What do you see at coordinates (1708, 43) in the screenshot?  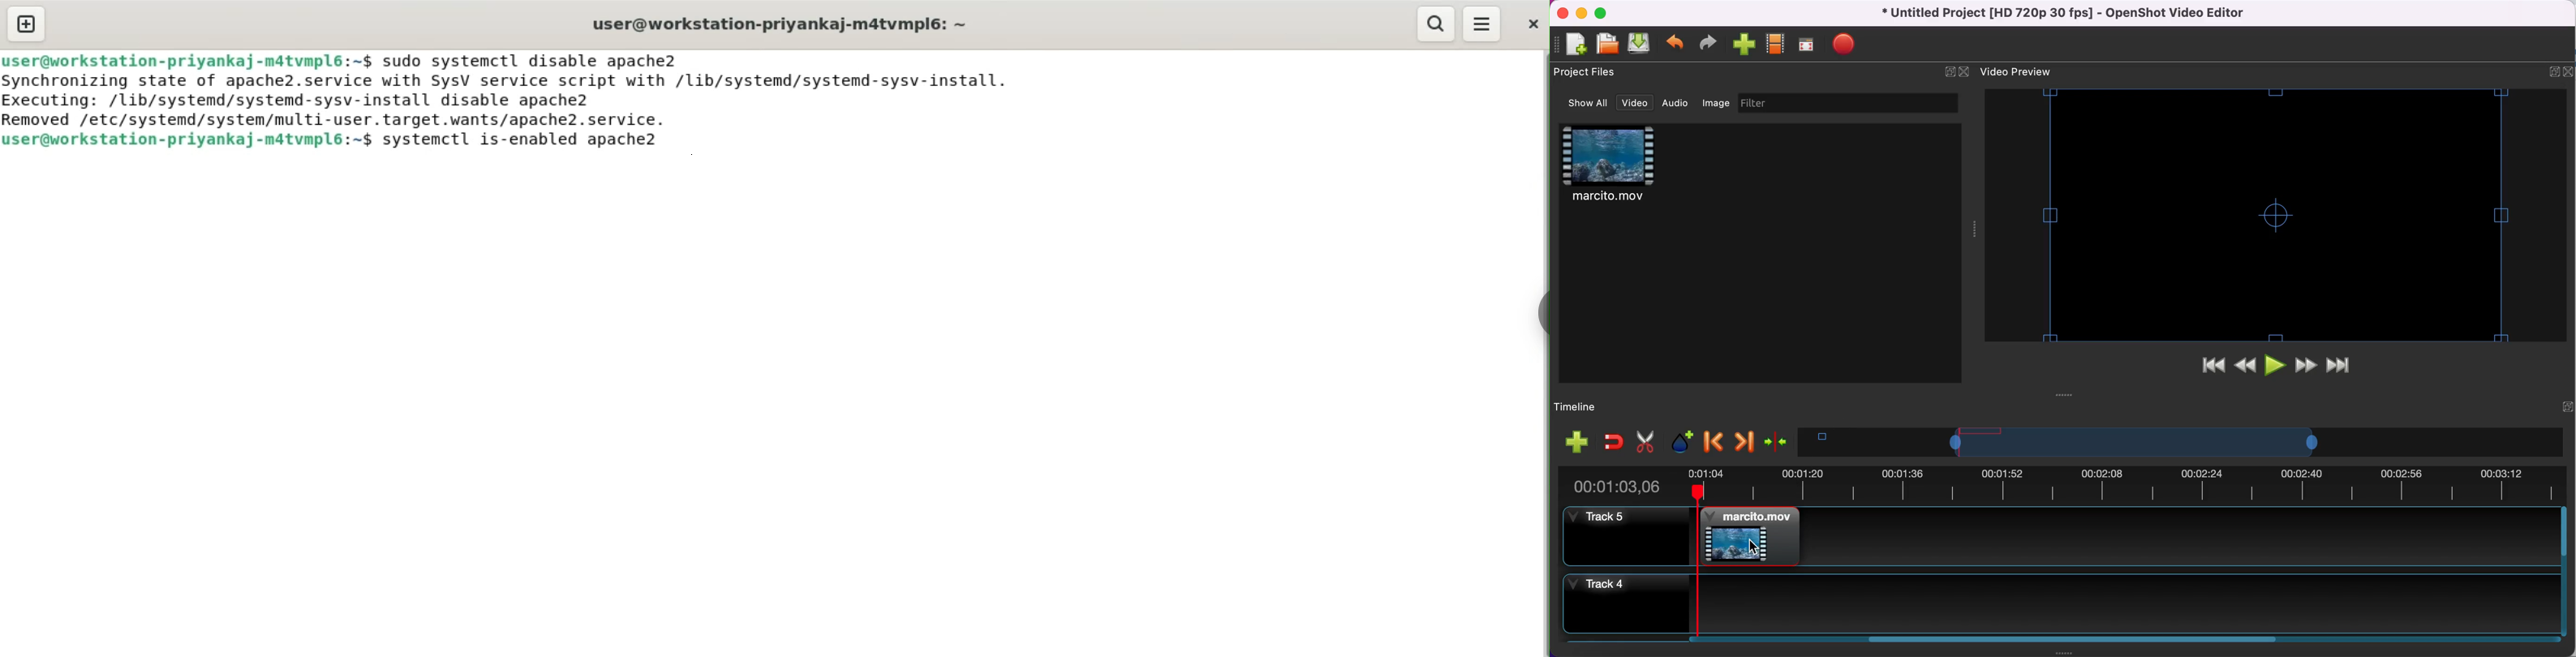 I see `redo` at bounding box center [1708, 43].